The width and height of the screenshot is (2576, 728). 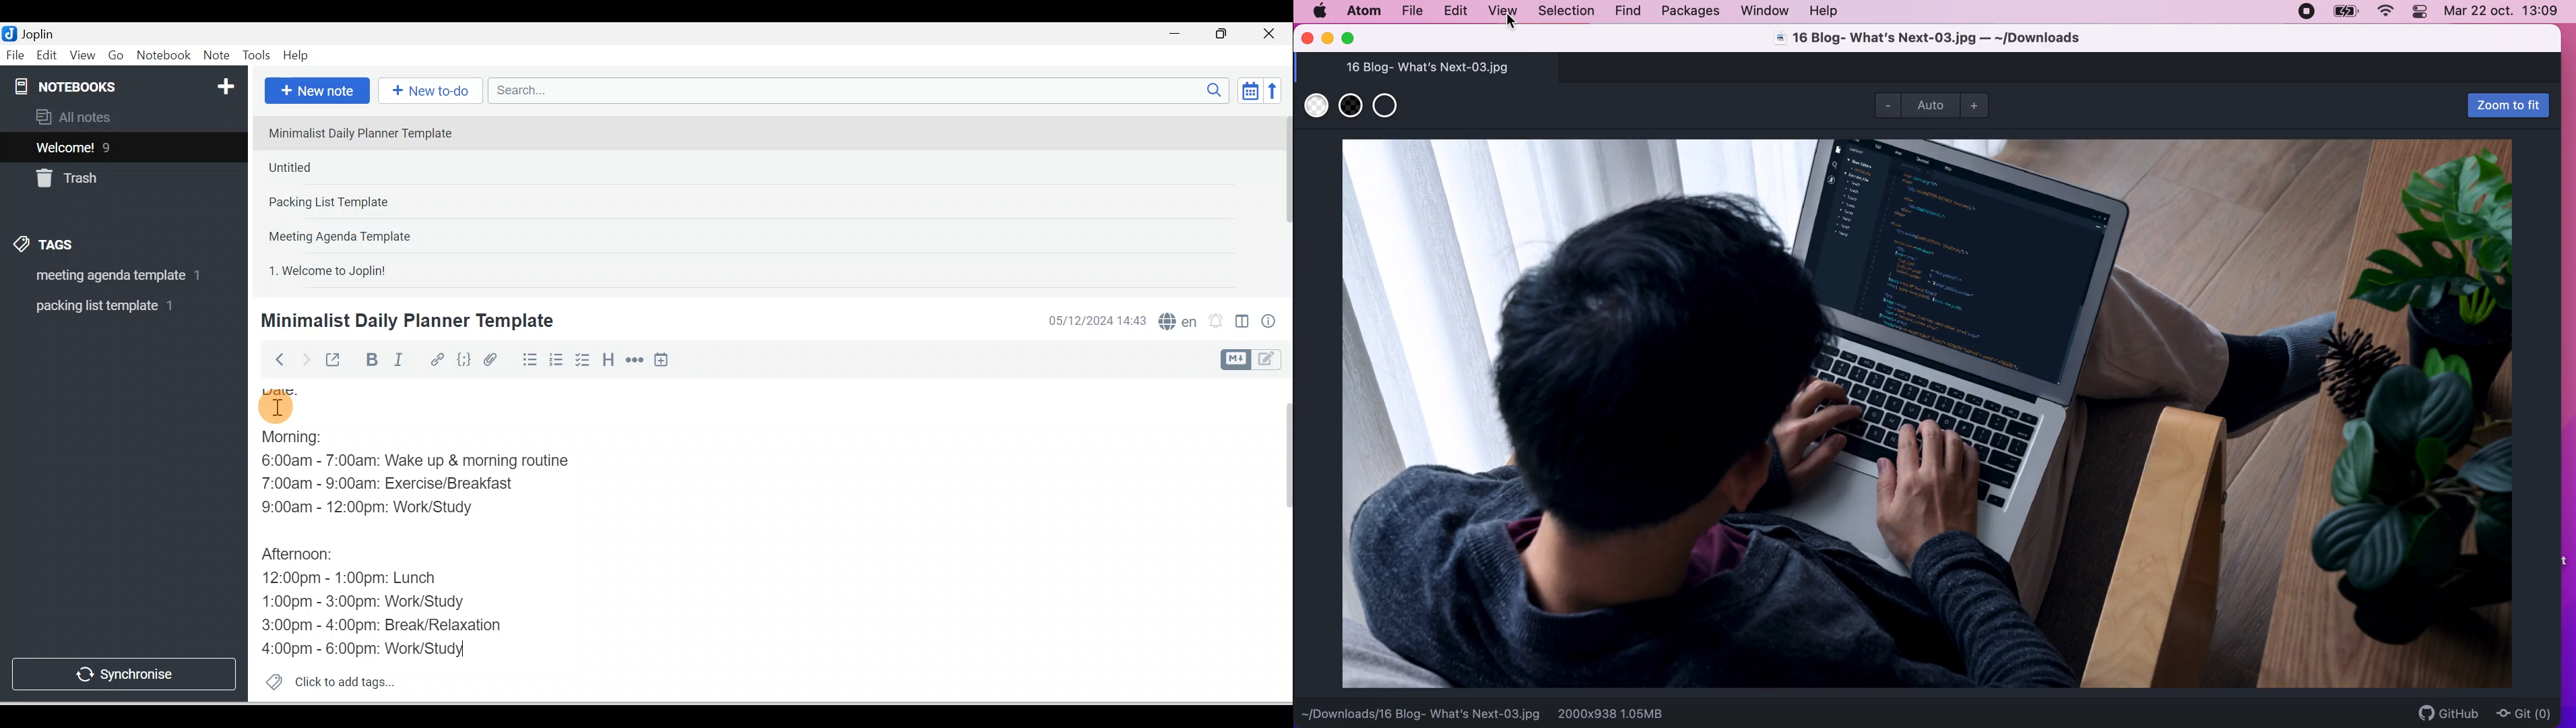 I want to click on Minimalist Daily Planner Template, so click(x=405, y=321).